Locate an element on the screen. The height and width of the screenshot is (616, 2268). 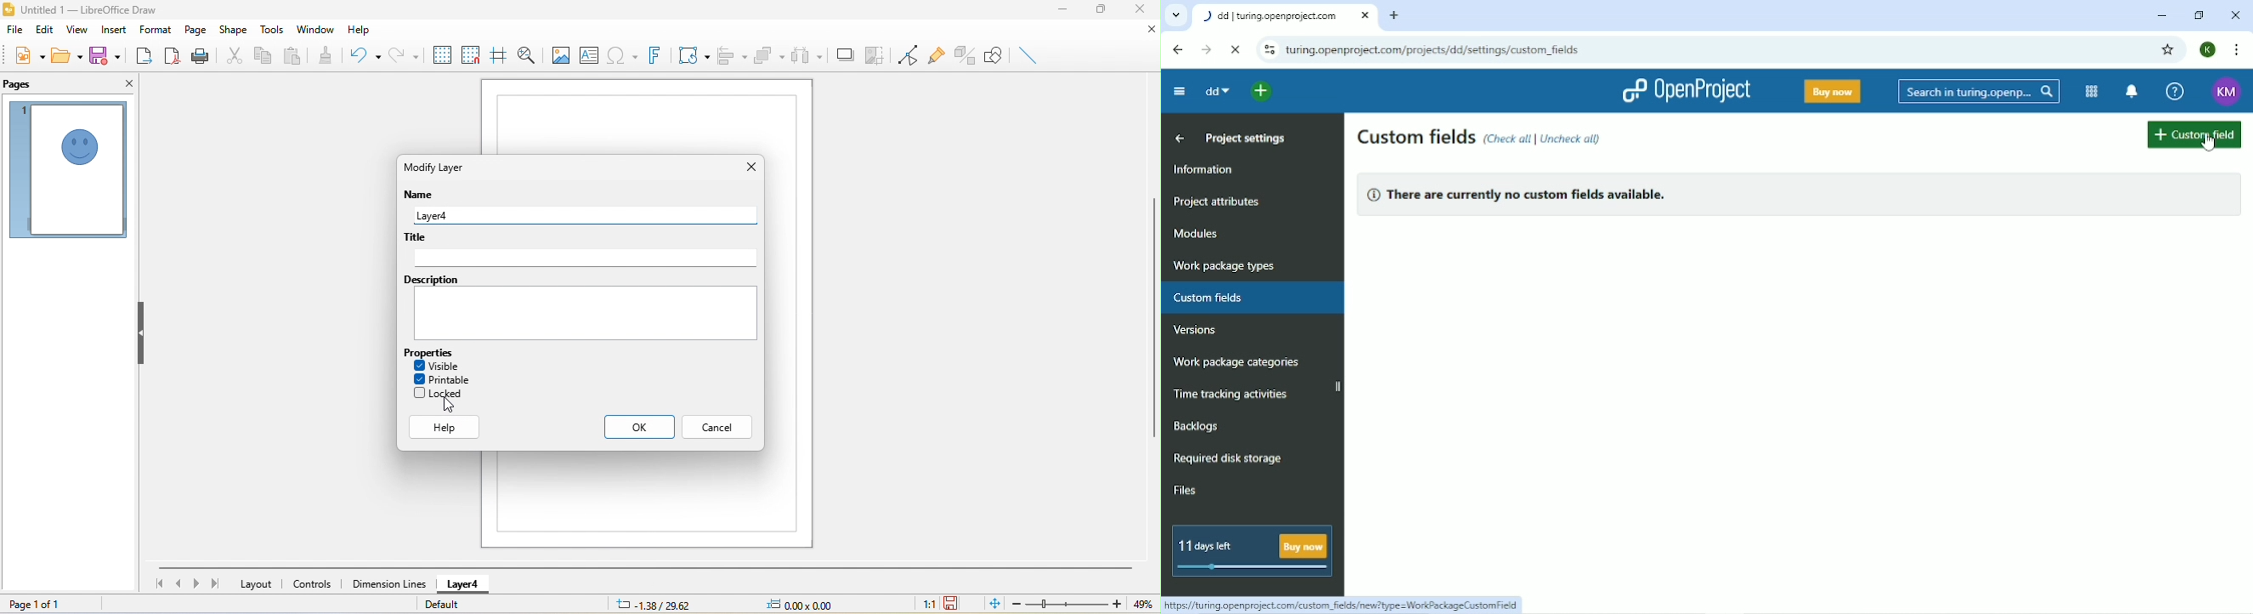
horizontal scroll bar is located at coordinates (647, 567).